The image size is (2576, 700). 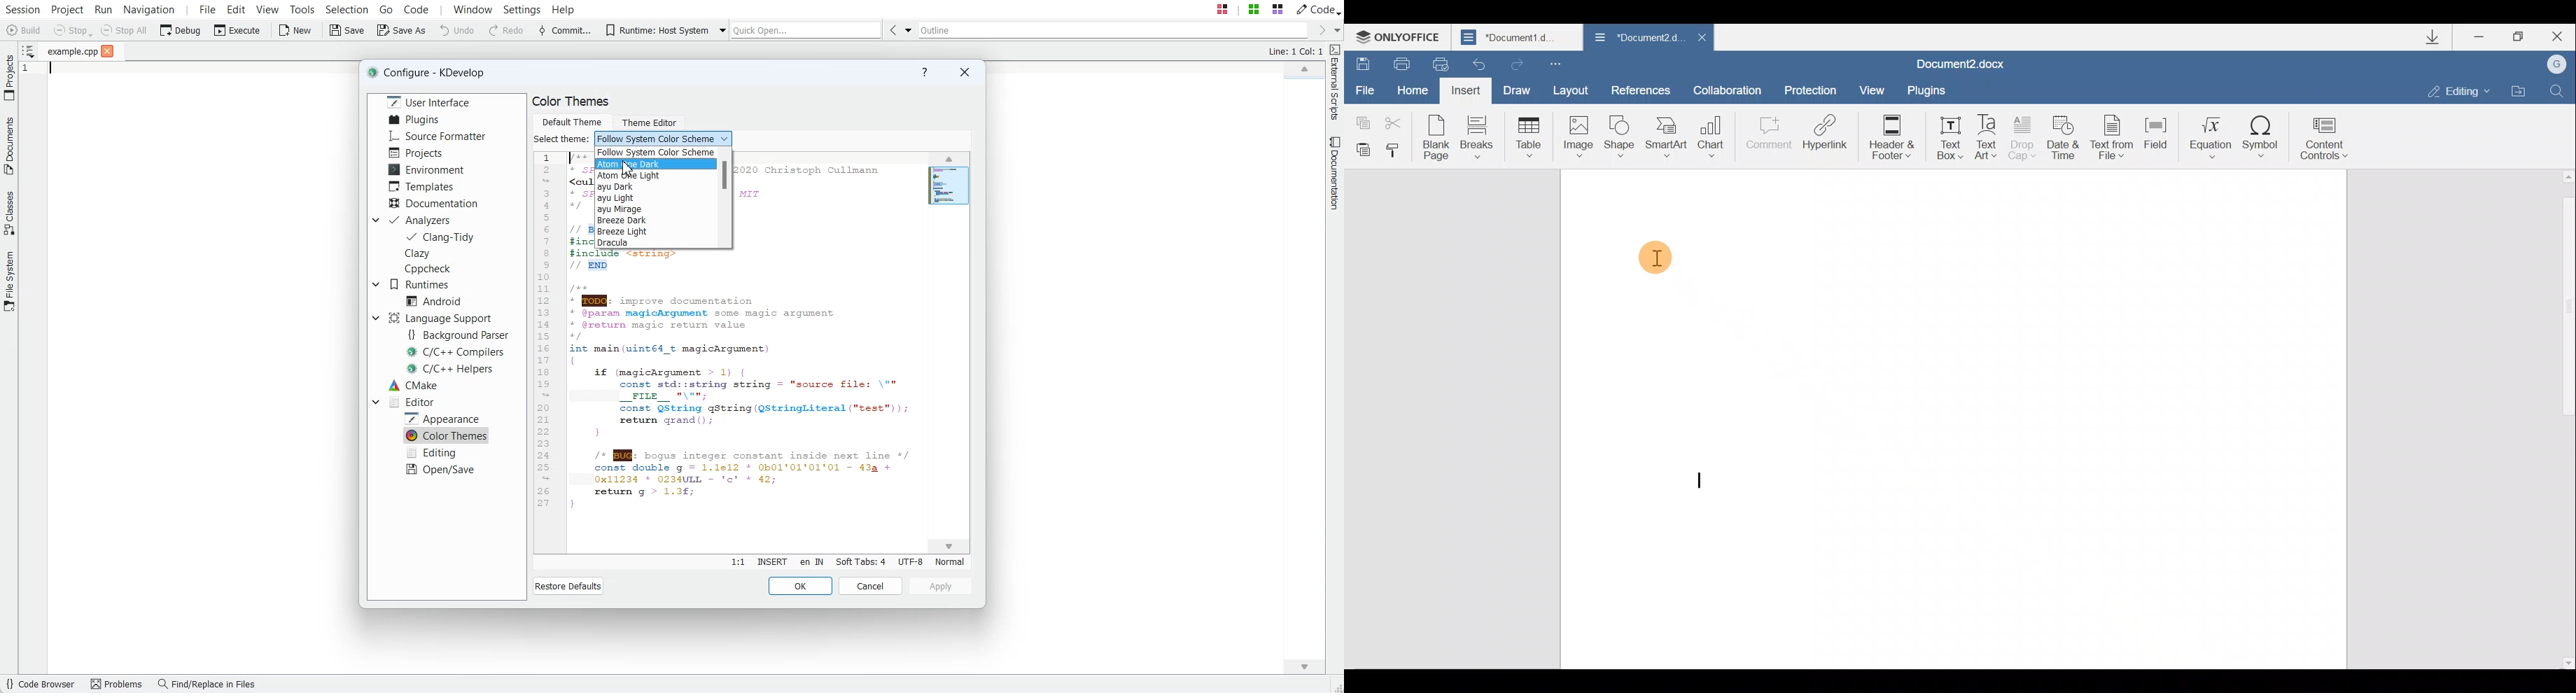 What do you see at coordinates (1400, 38) in the screenshot?
I see `ONLYOFFICE` at bounding box center [1400, 38].